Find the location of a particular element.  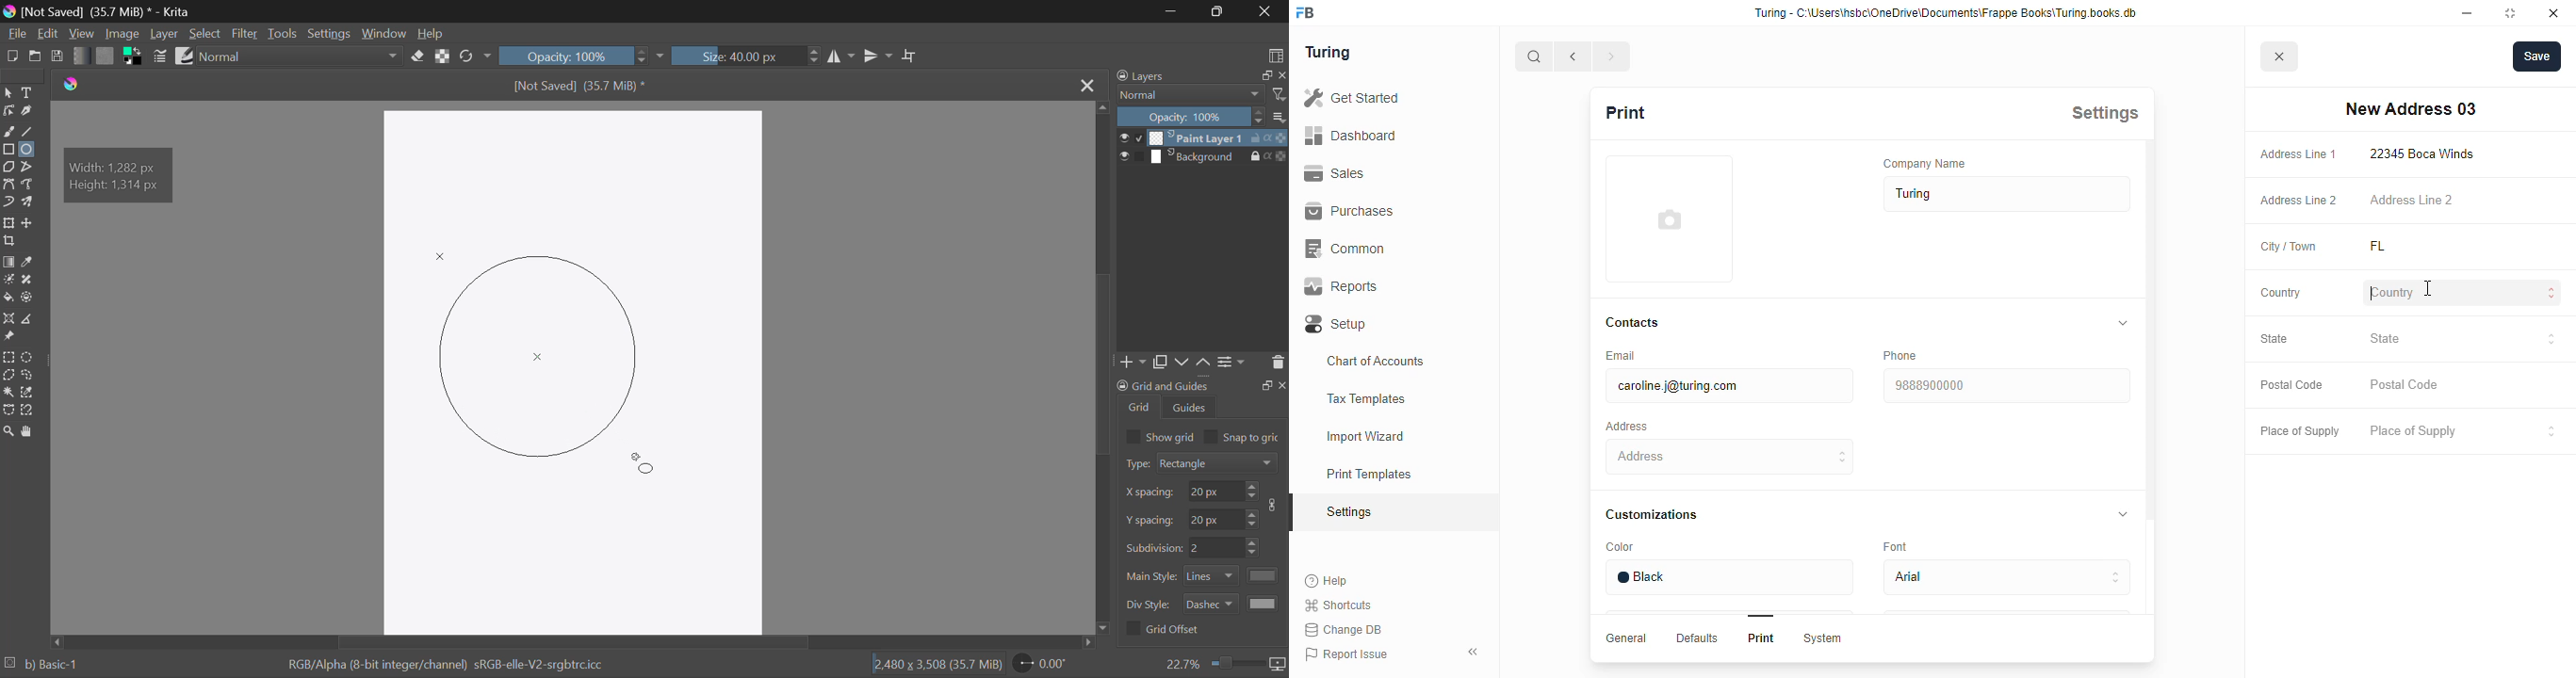

company name is located at coordinates (1925, 163).